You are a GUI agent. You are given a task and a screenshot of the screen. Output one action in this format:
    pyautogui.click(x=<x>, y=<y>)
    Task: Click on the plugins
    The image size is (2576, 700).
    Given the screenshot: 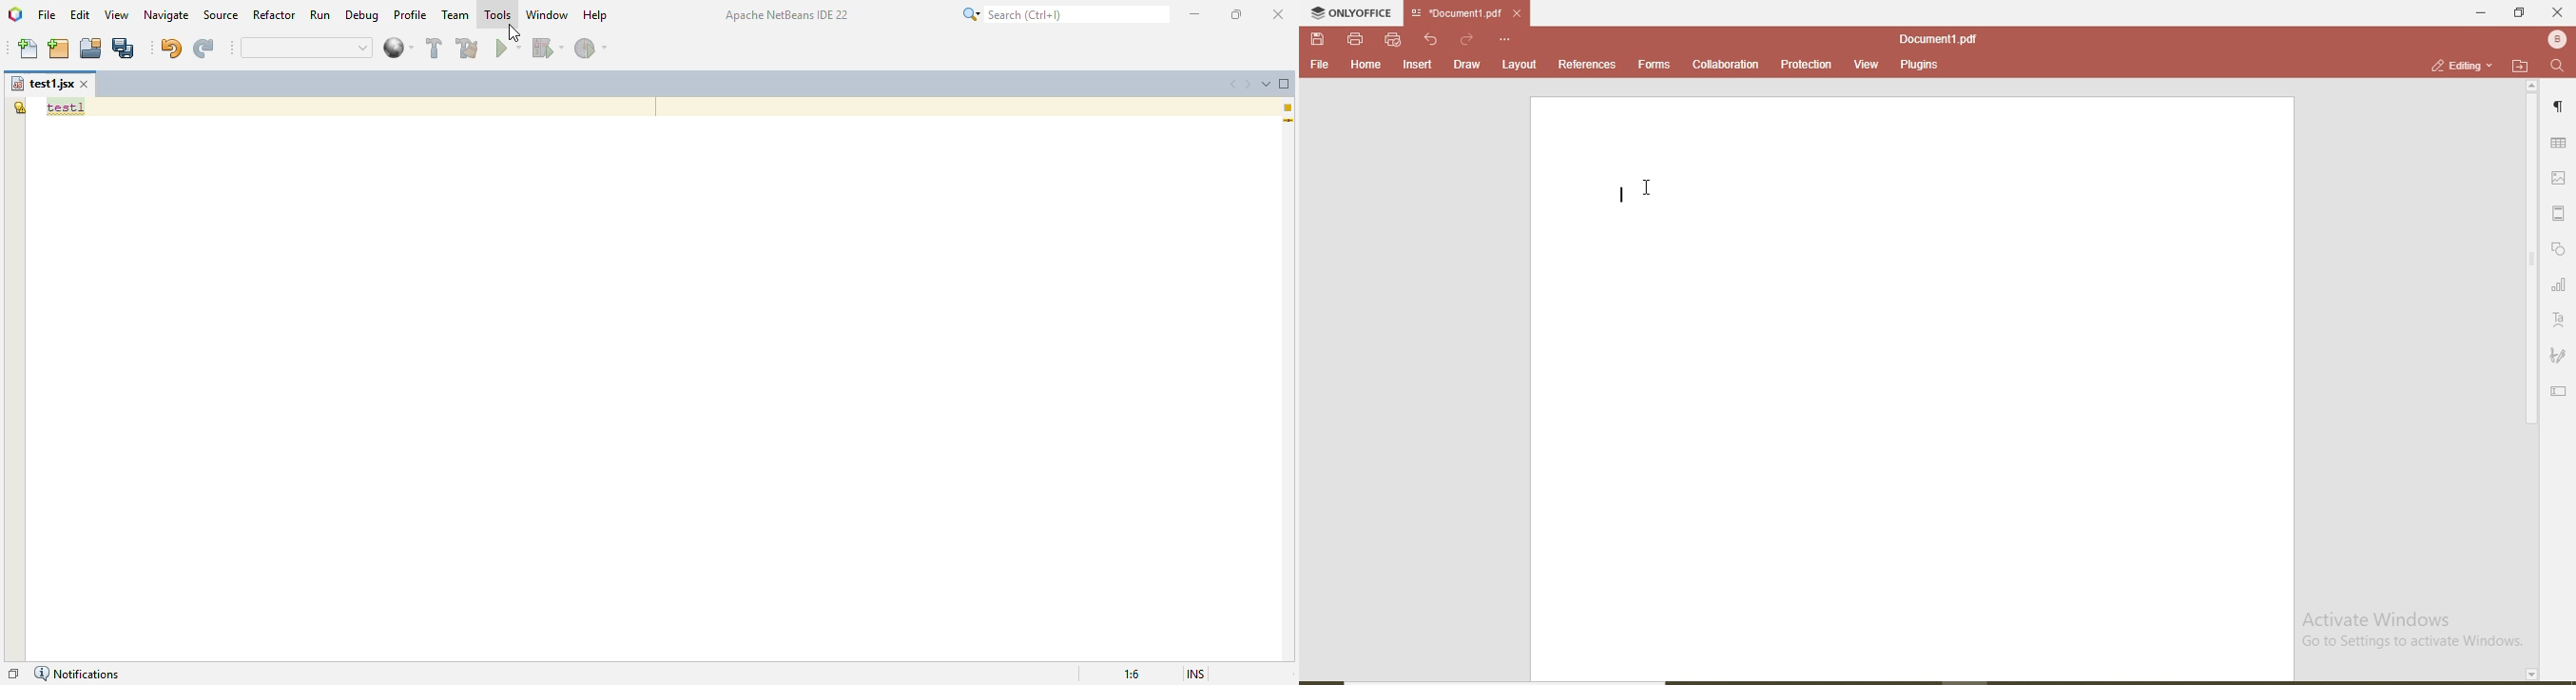 What is the action you would take?
    pyautogui.click(x=1918, y=66)
    